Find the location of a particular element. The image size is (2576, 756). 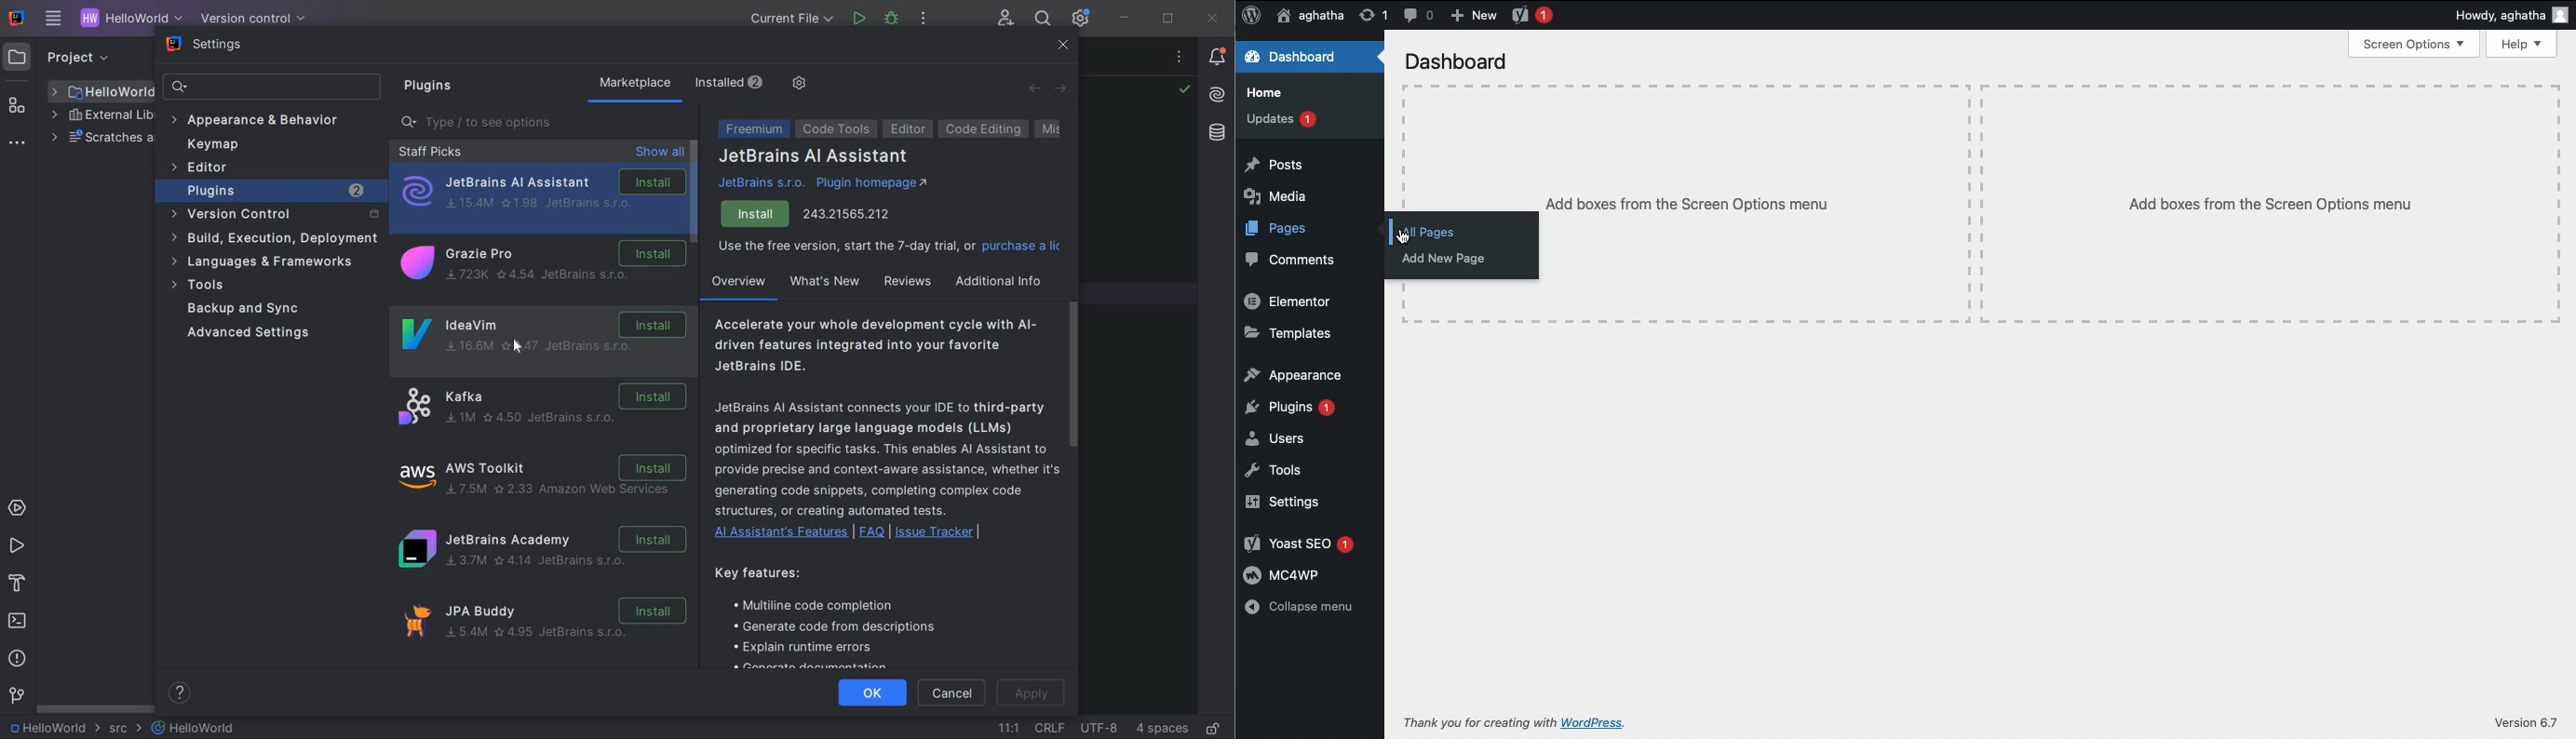

INDENT is located at coordinates (1161, 728).